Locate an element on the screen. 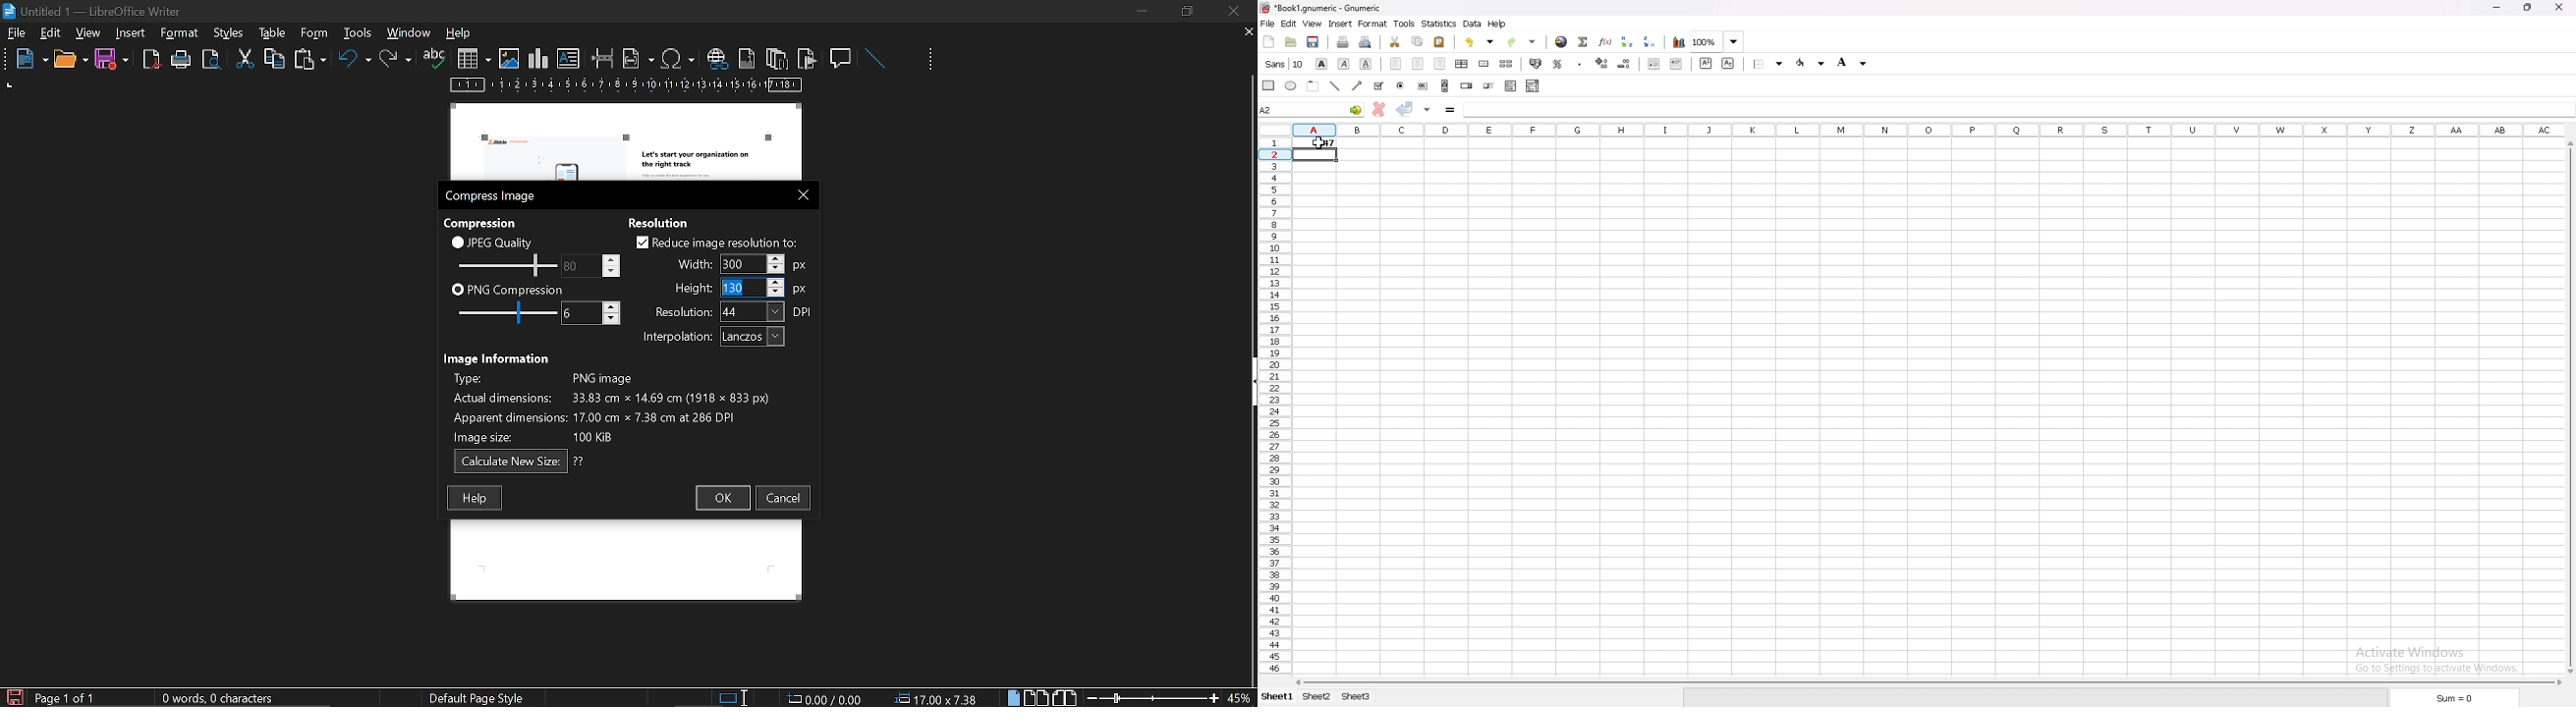 The width and height of the screenshot is (2576, 728). scale is located at coordinates (627, 86).